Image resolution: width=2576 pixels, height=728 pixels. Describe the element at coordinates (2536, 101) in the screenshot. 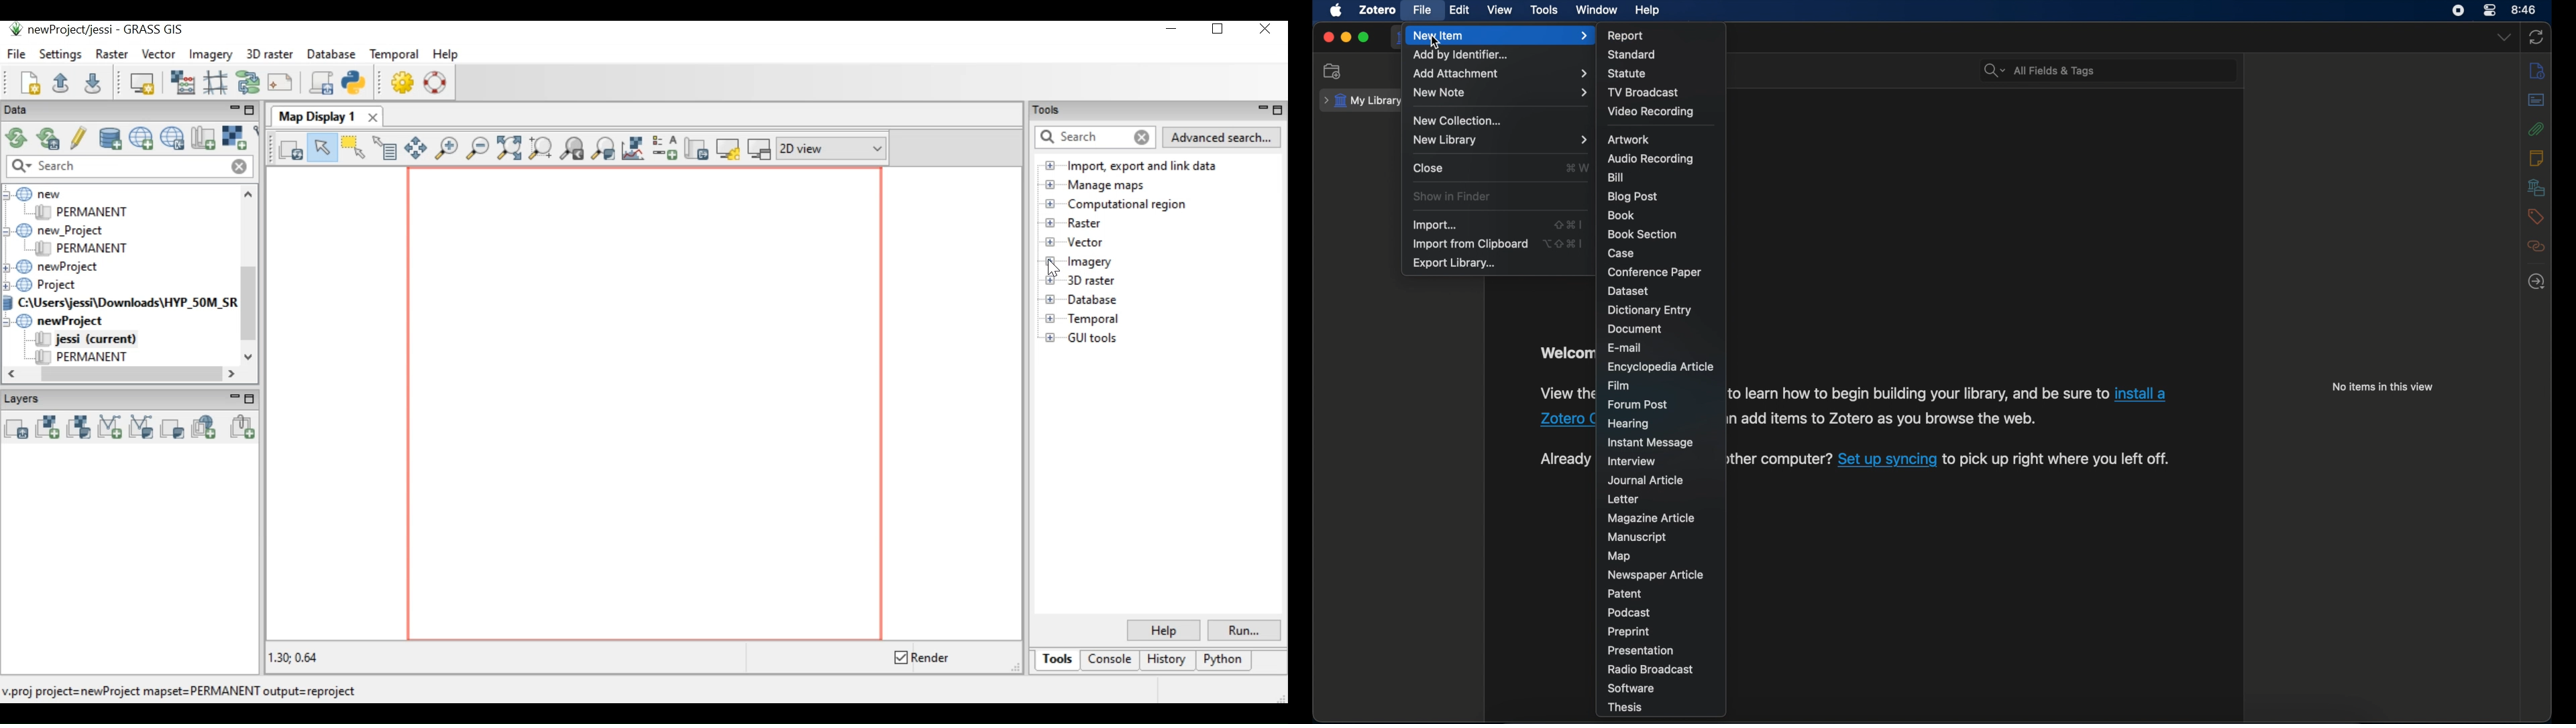

I see `abstract` at that location.